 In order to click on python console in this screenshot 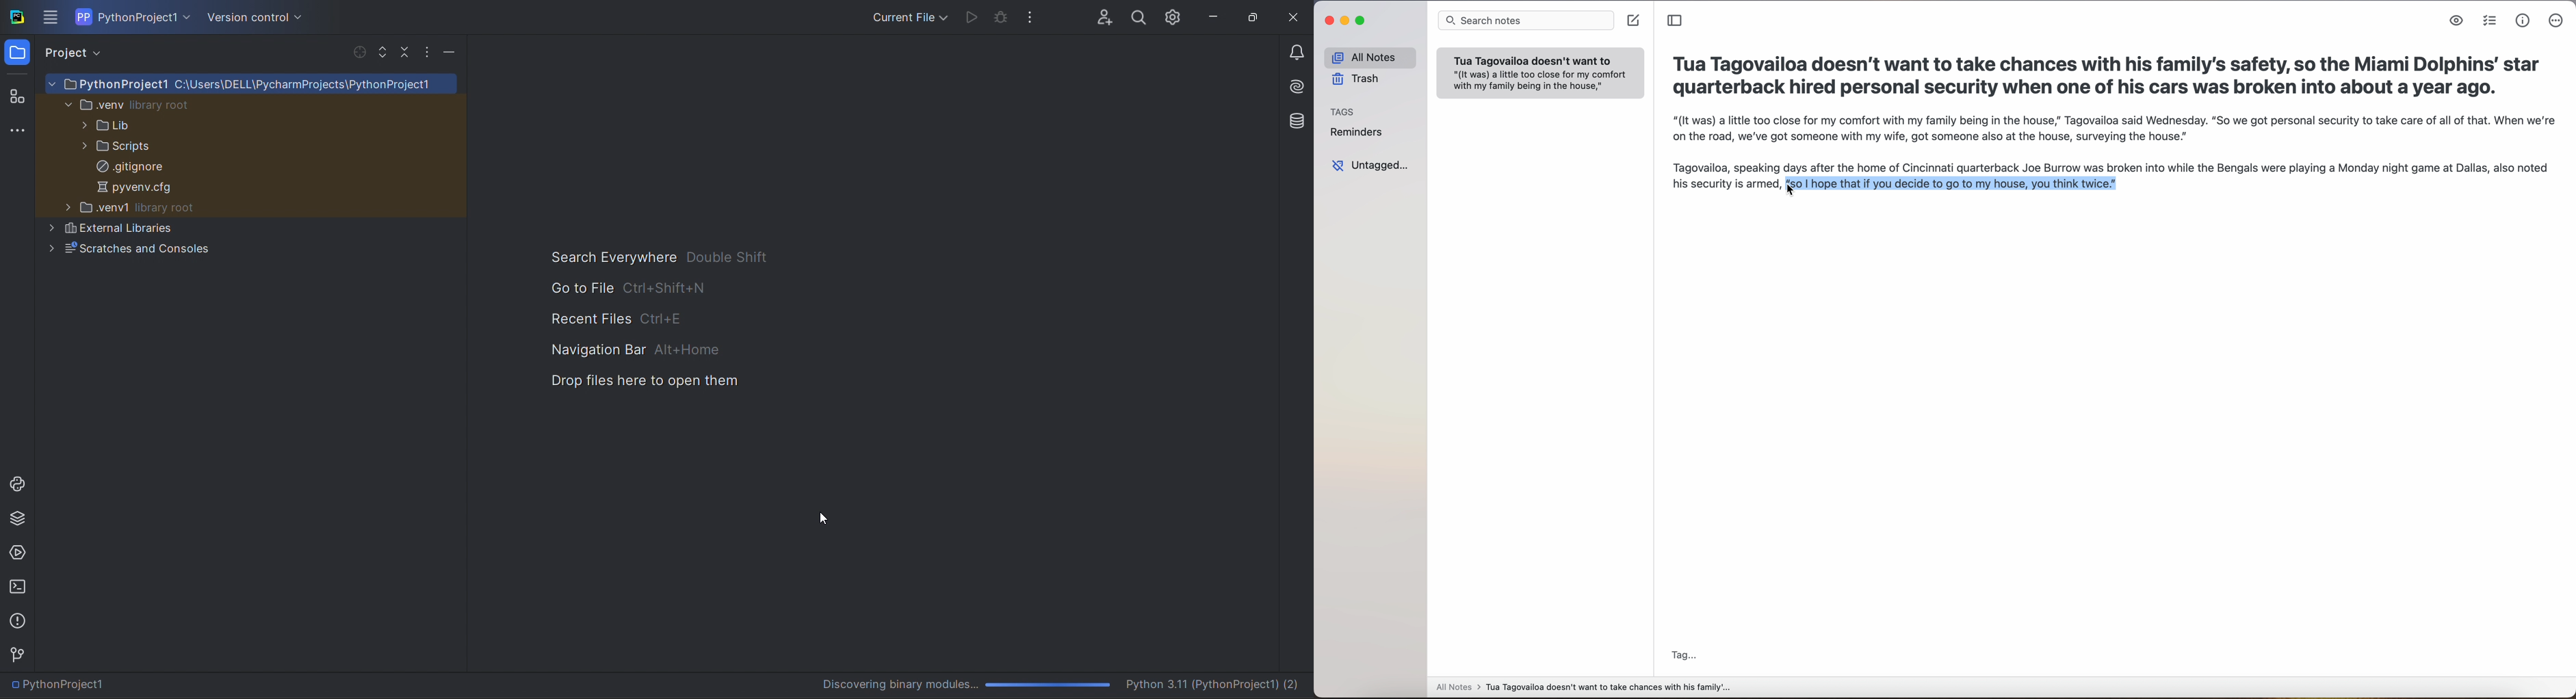, I will do `click(16, 483)`.